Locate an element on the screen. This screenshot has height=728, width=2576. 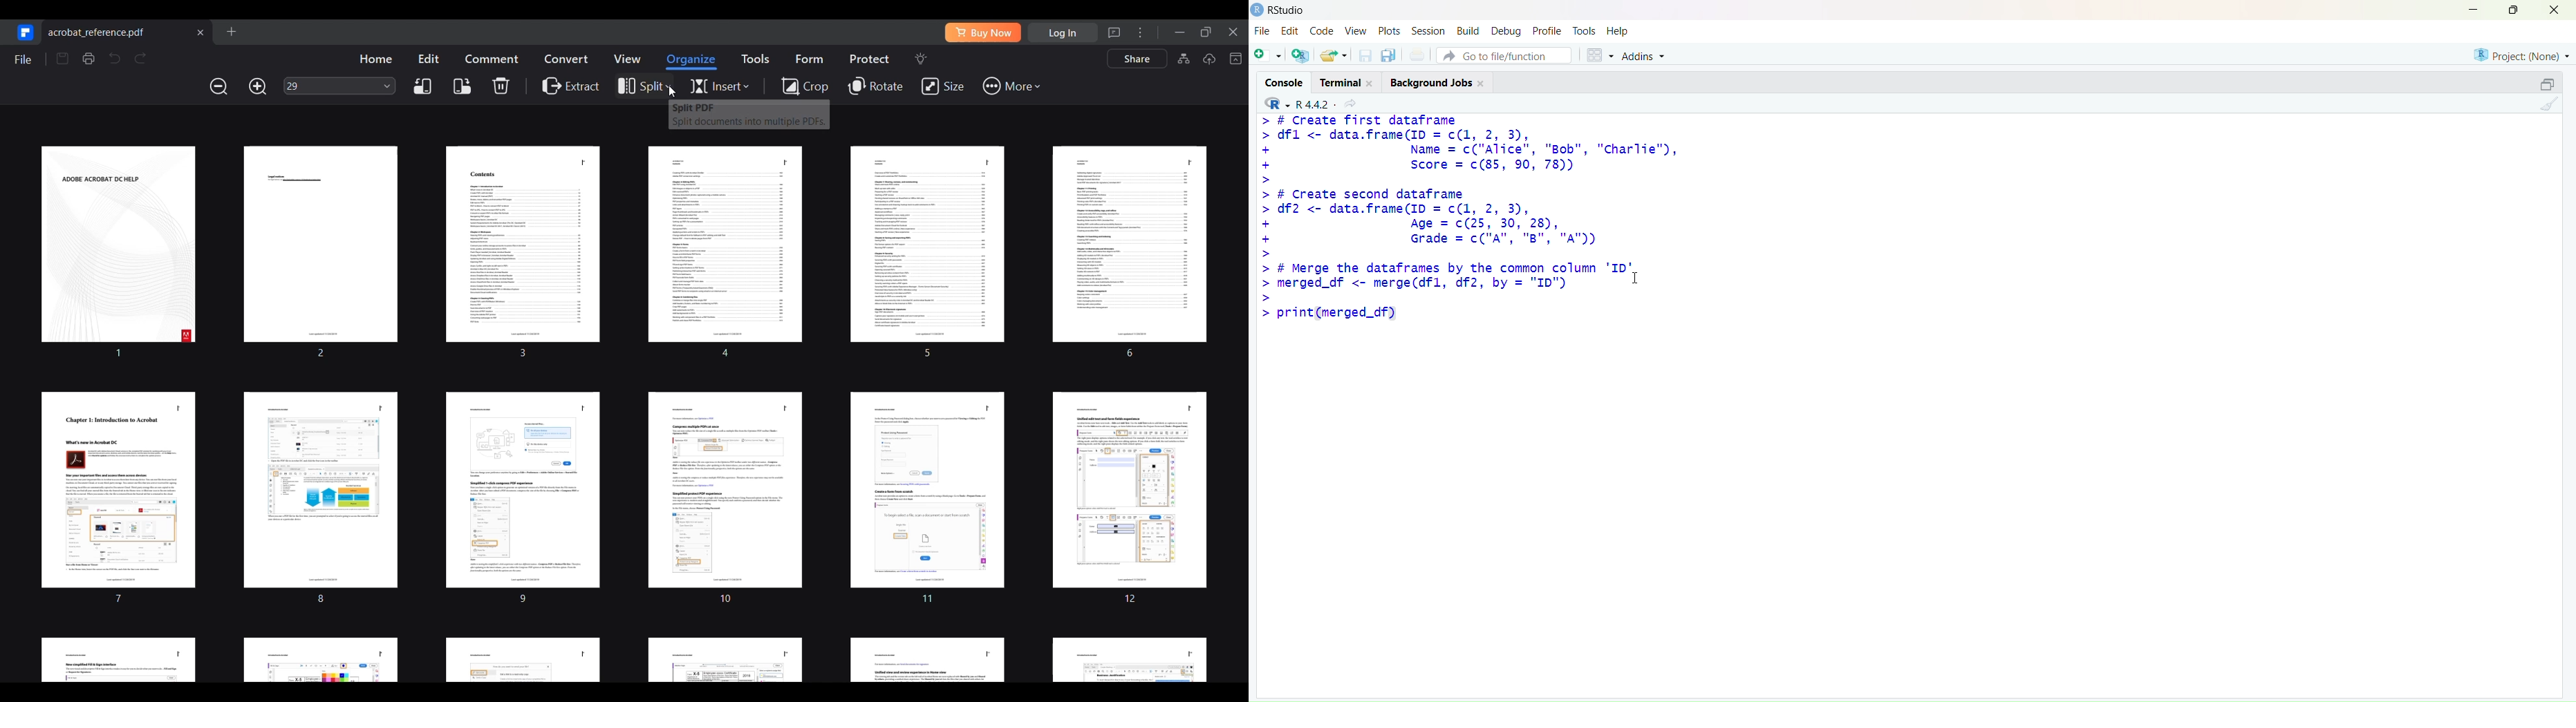
clear console is located at coordinates (2550, 104).